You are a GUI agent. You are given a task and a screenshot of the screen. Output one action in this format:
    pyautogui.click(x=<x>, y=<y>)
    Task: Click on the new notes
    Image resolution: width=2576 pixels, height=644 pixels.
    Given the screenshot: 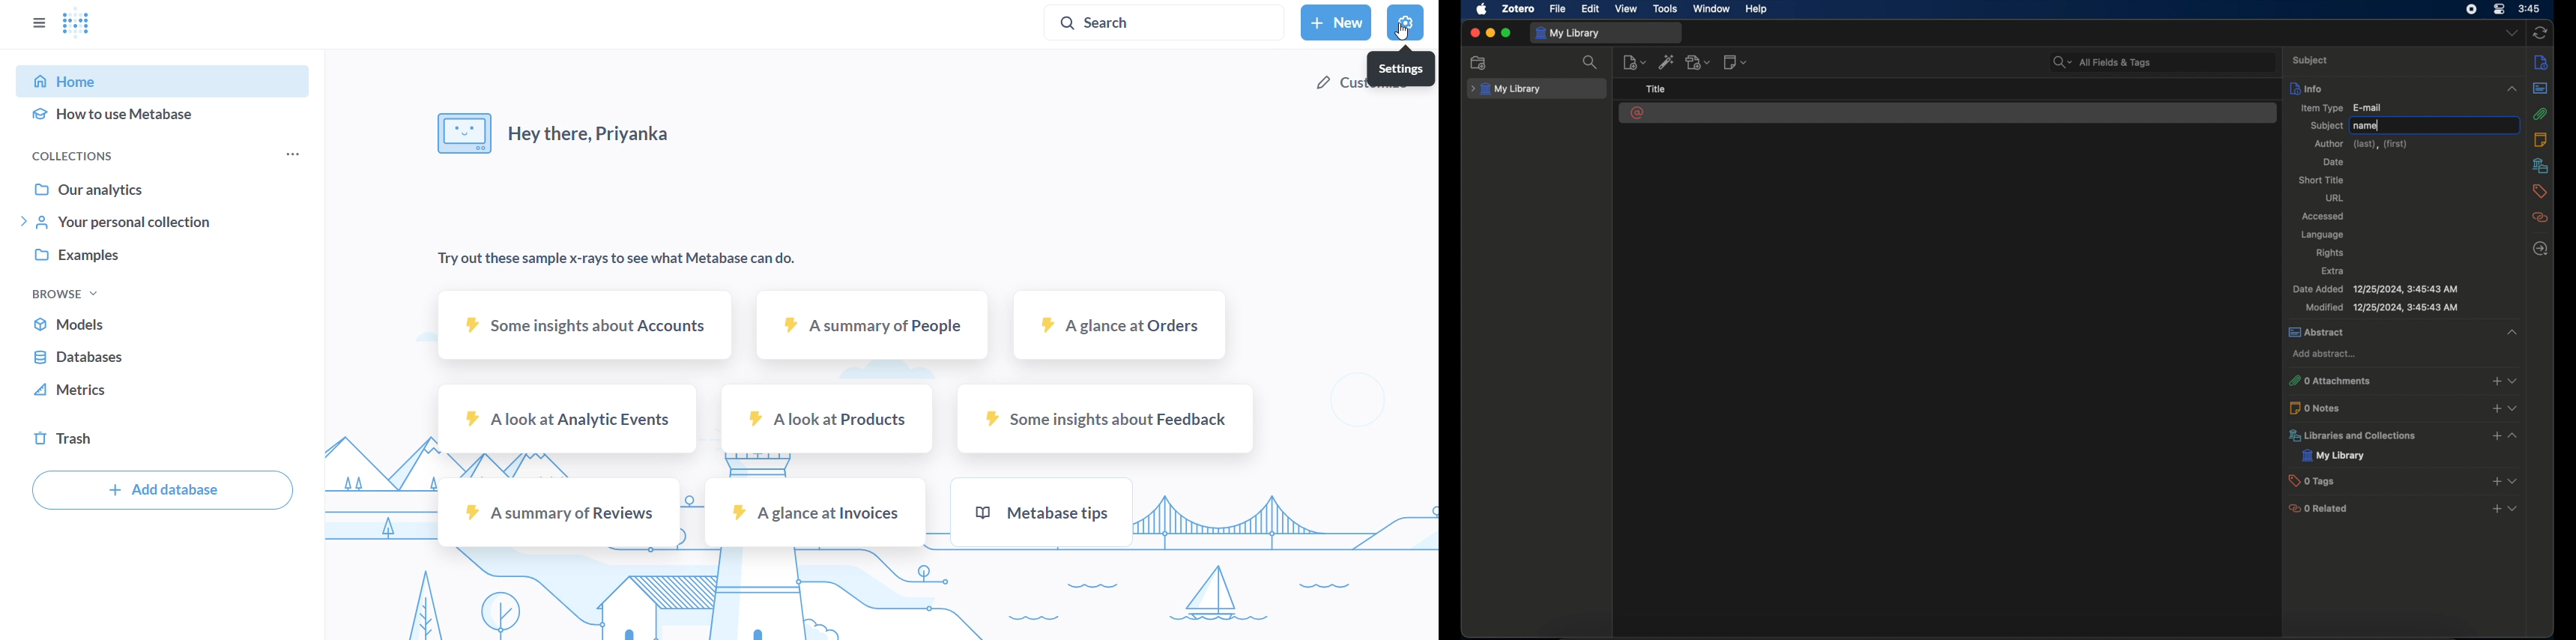 What is the action you would take?
    pyautogui.click(x=1737, y=63)
    